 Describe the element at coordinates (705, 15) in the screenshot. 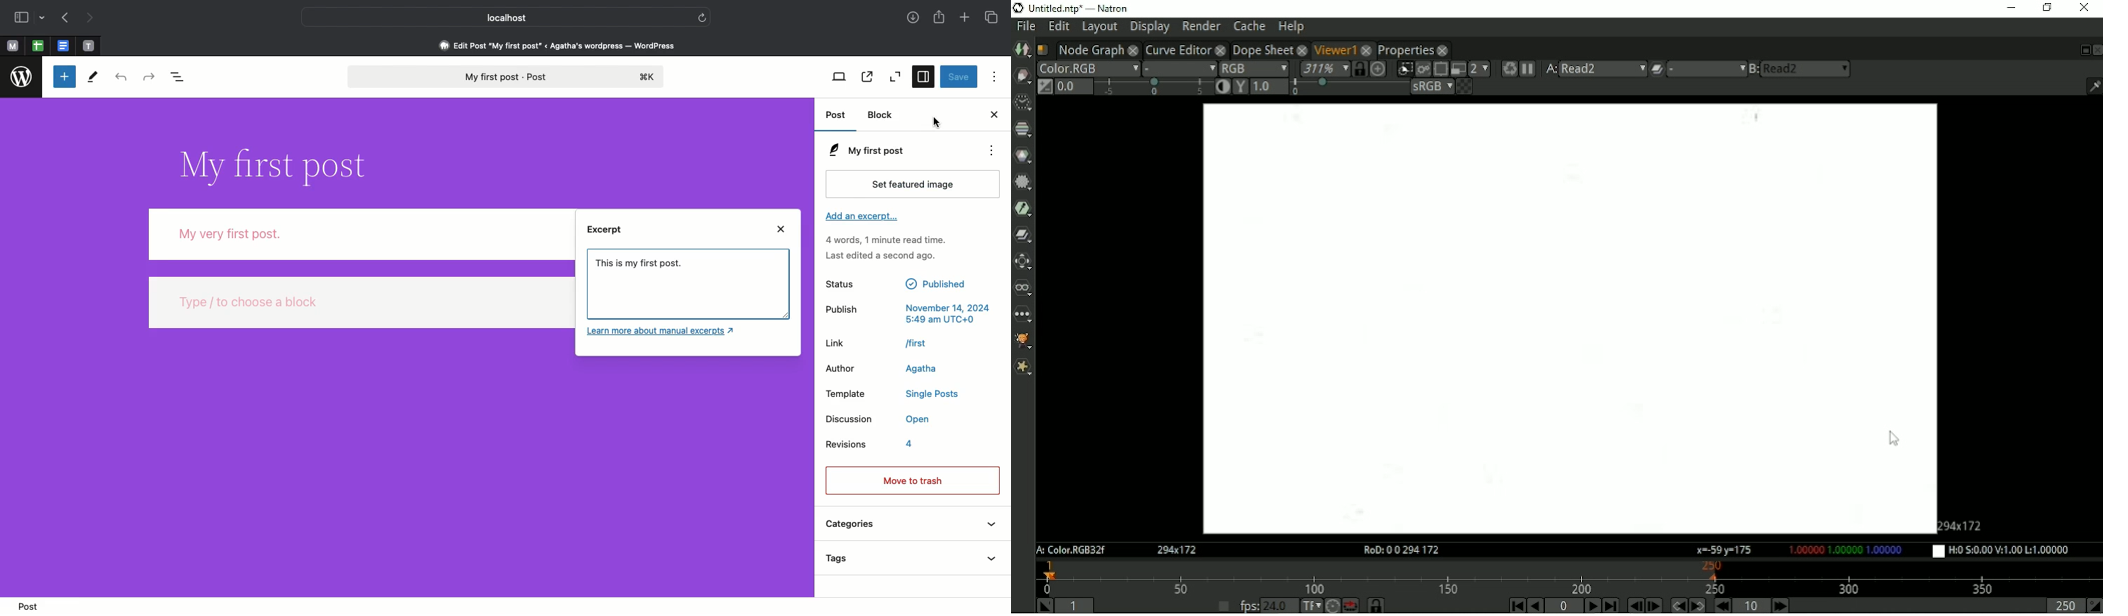

I see `refresh` at that location.